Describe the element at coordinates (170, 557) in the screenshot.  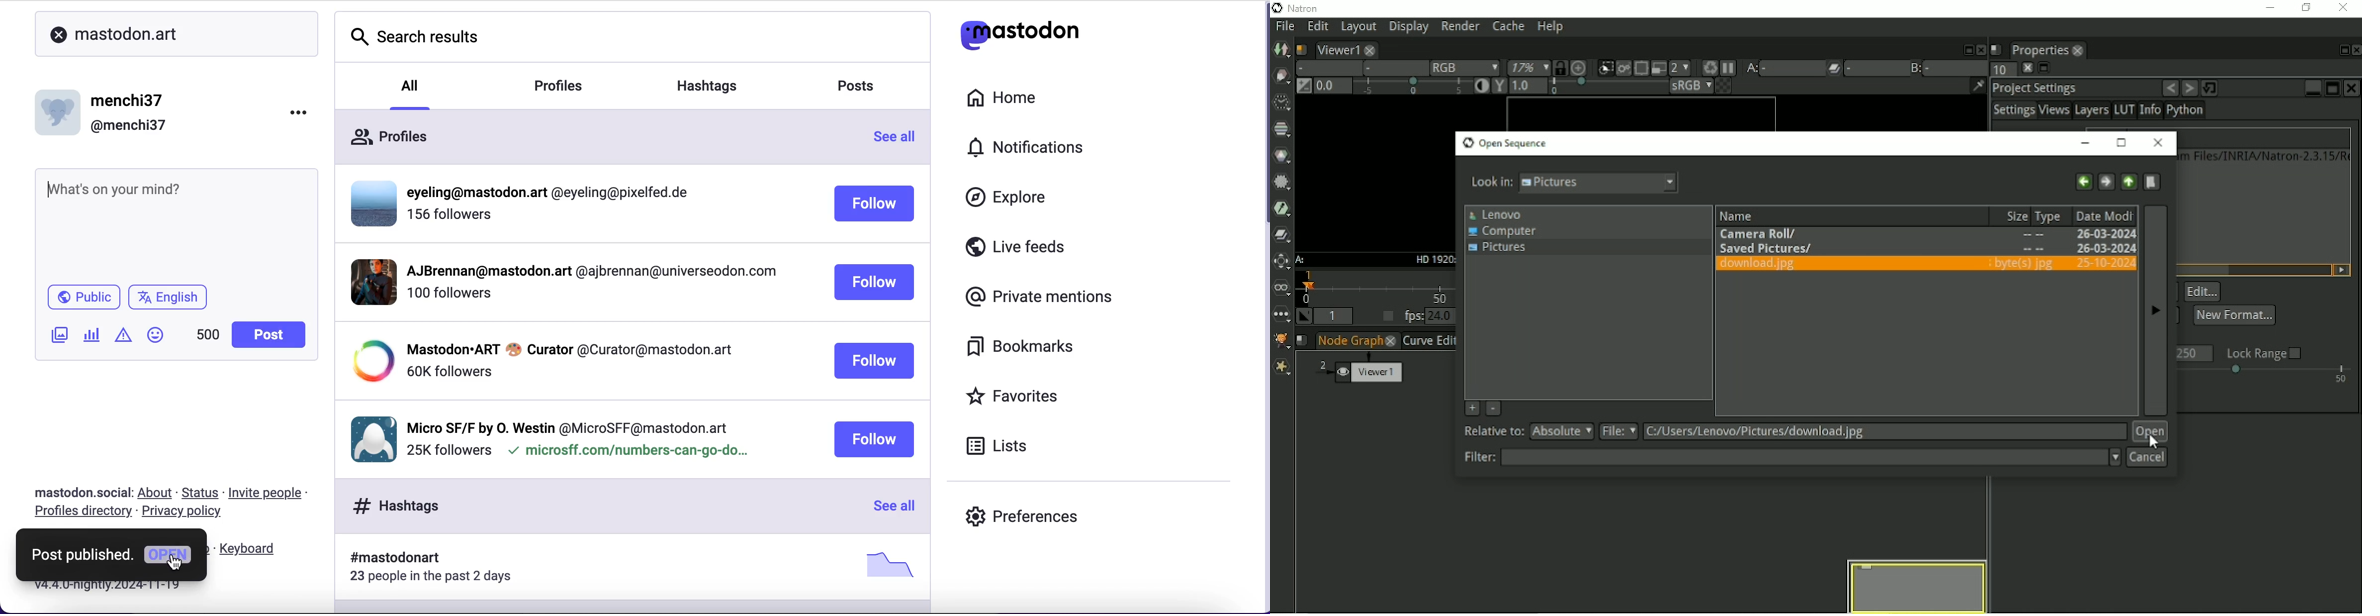
I see `open` at that location.